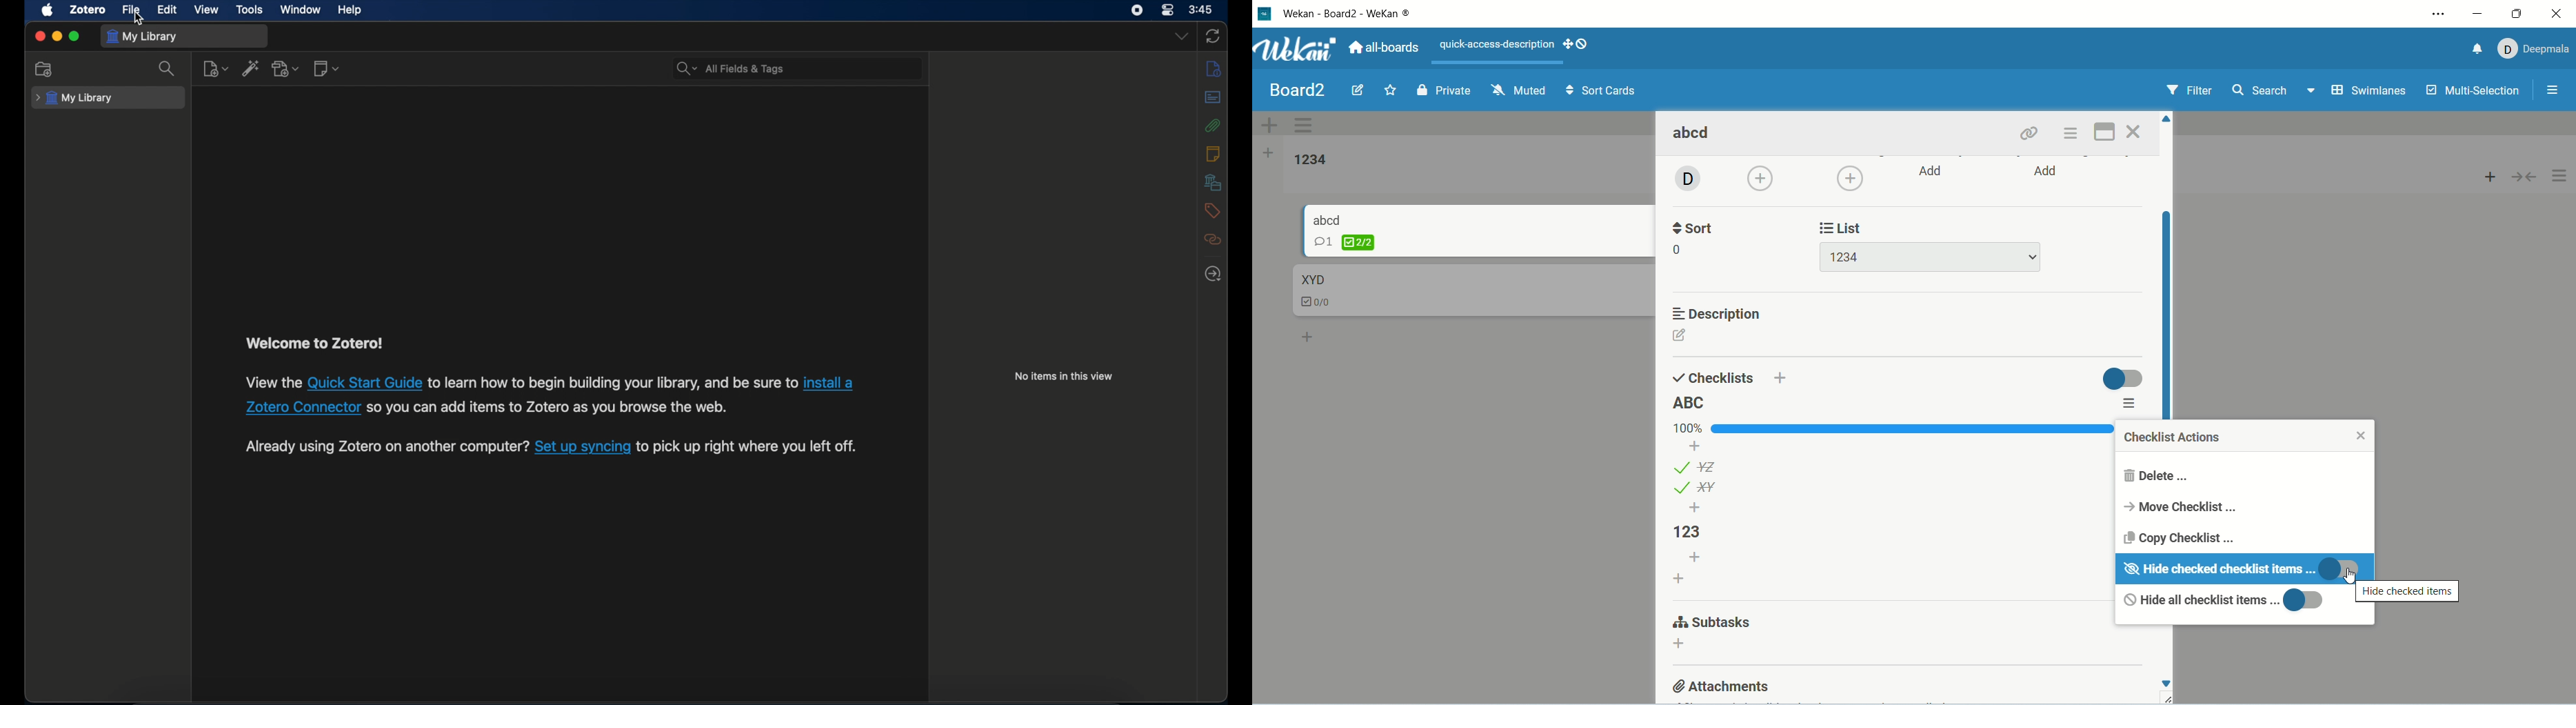 The image size is (2576, 728). What do you see at coordinates (2122, 379) in the screenshot?
I see `toggle button` at bounding box center [2122, 379].